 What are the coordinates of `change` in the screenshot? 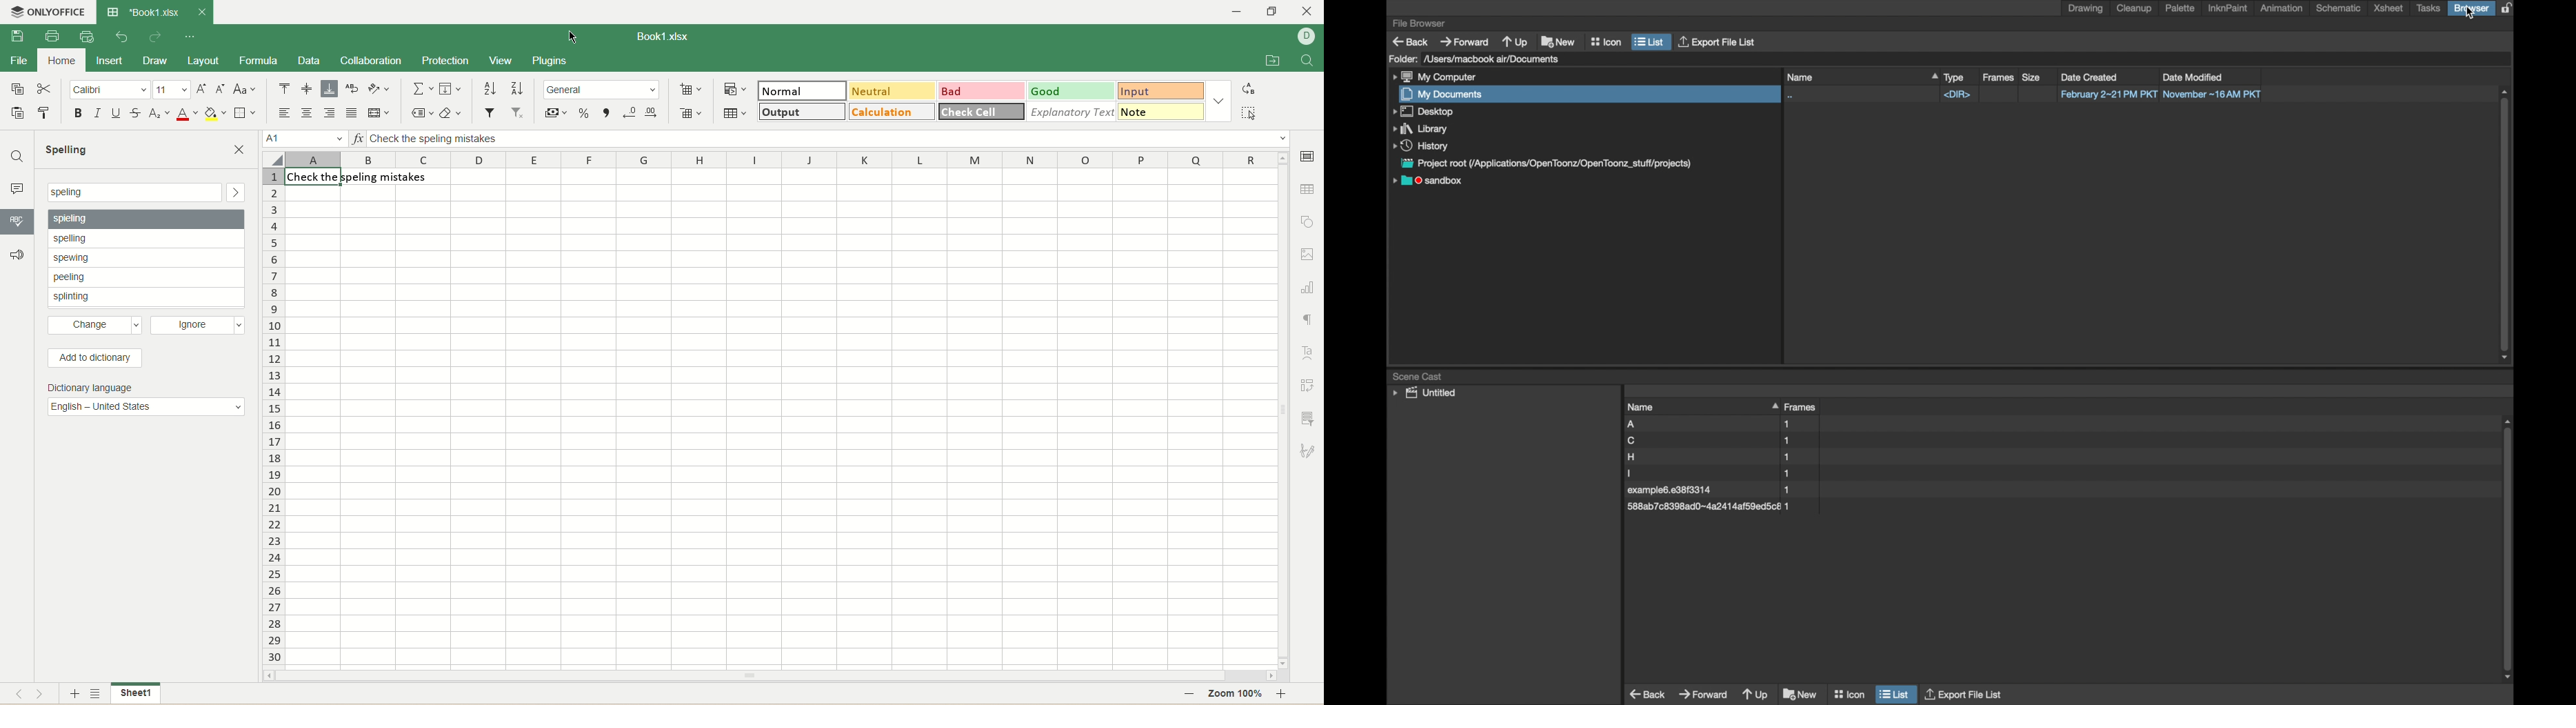 It's located at (92, 326).